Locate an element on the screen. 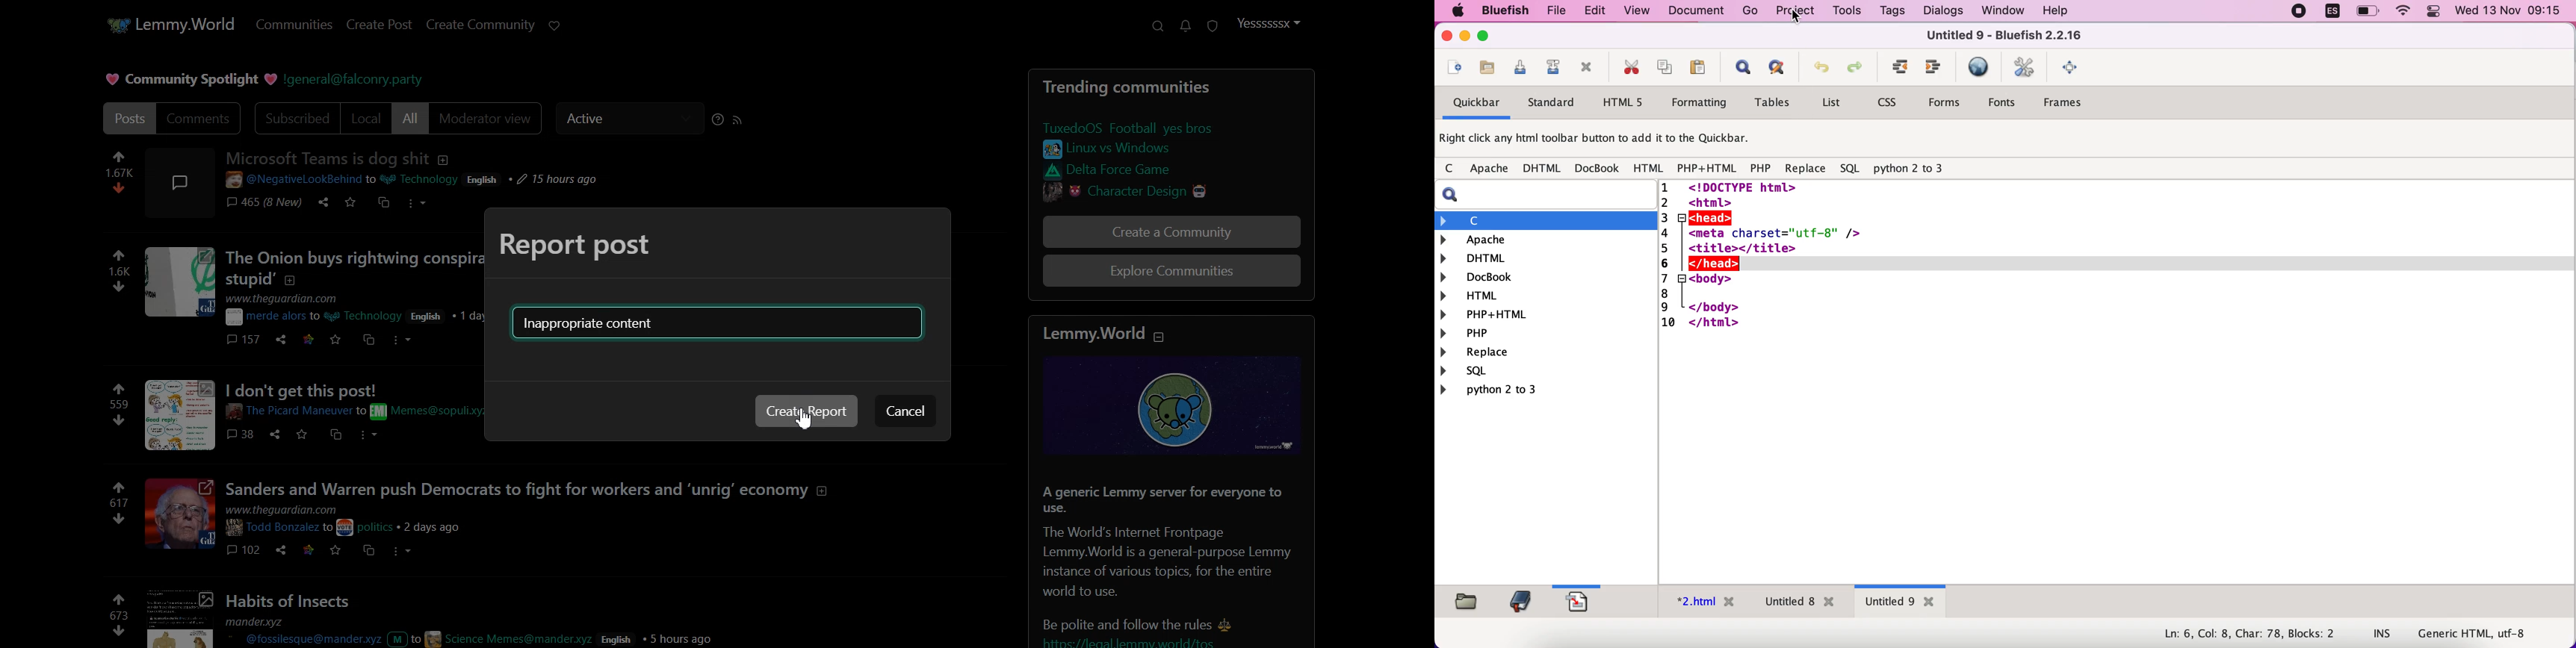 This screenshot has width=2576, height=672. php is located at coordinates (1761, 169).